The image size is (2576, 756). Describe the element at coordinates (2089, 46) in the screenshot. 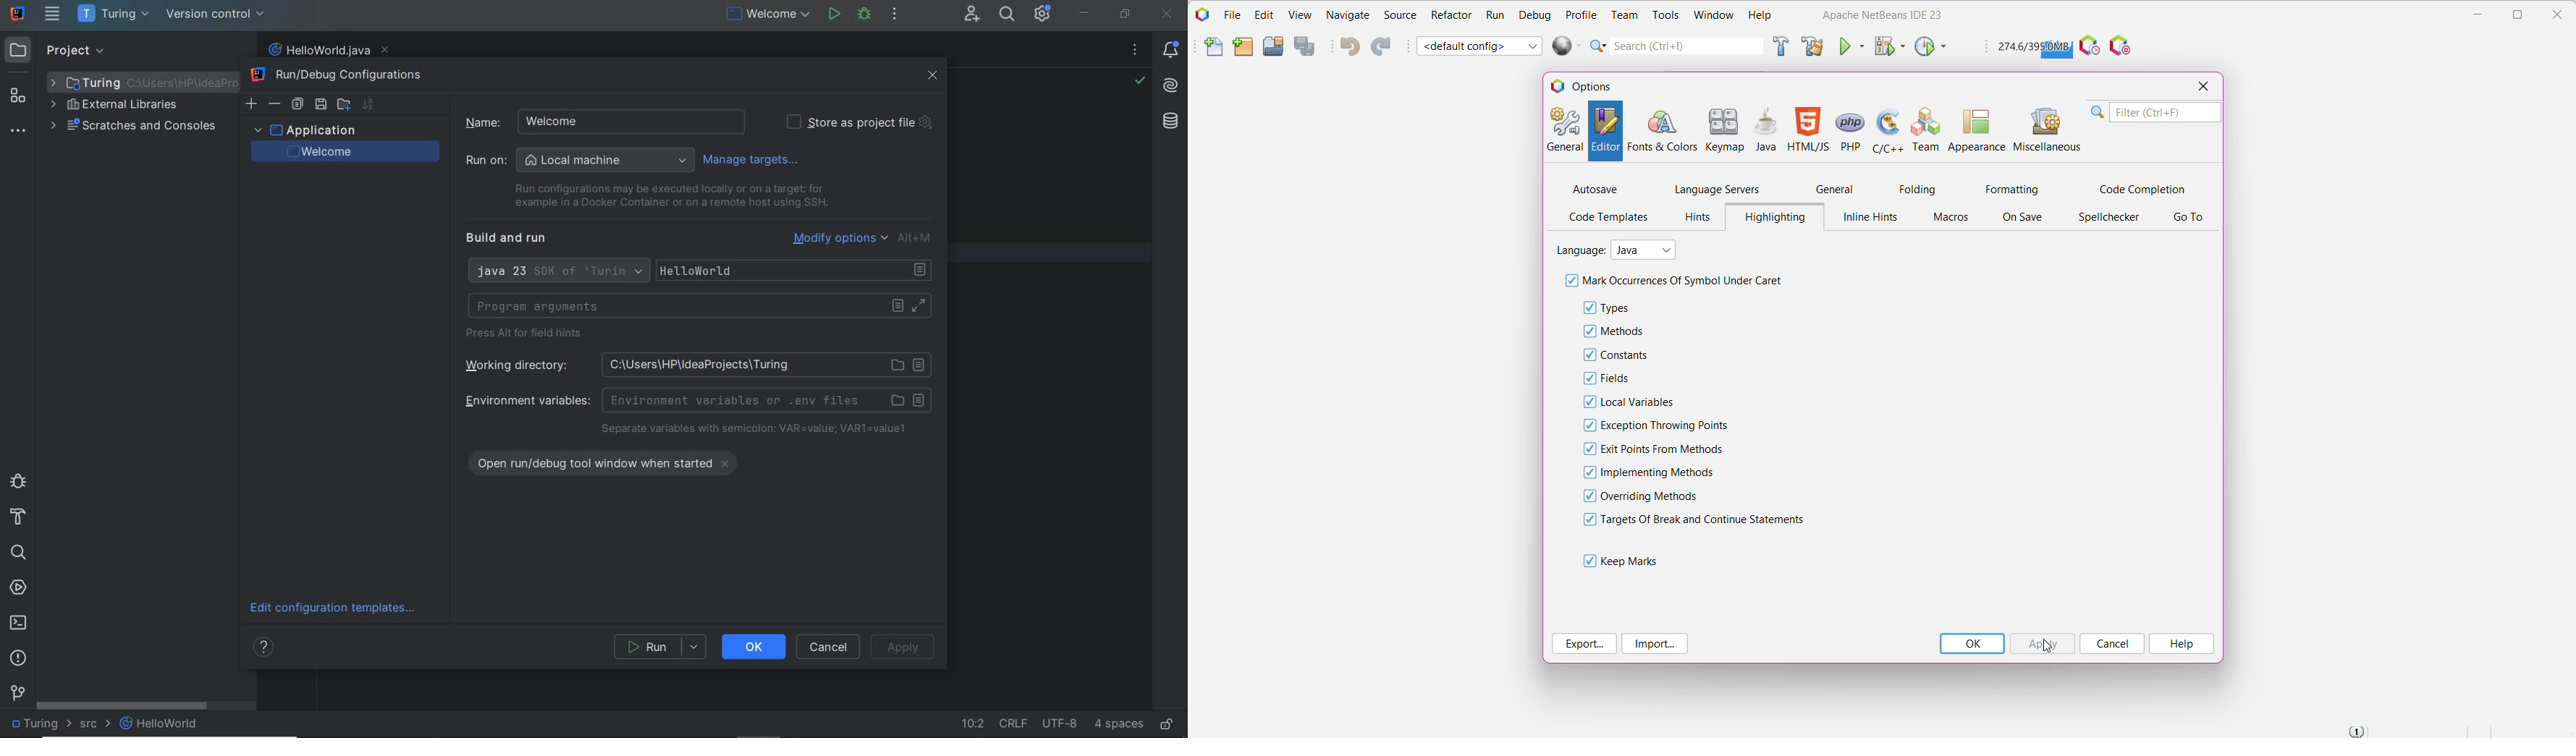

I see `Profile the IDE` at that location.